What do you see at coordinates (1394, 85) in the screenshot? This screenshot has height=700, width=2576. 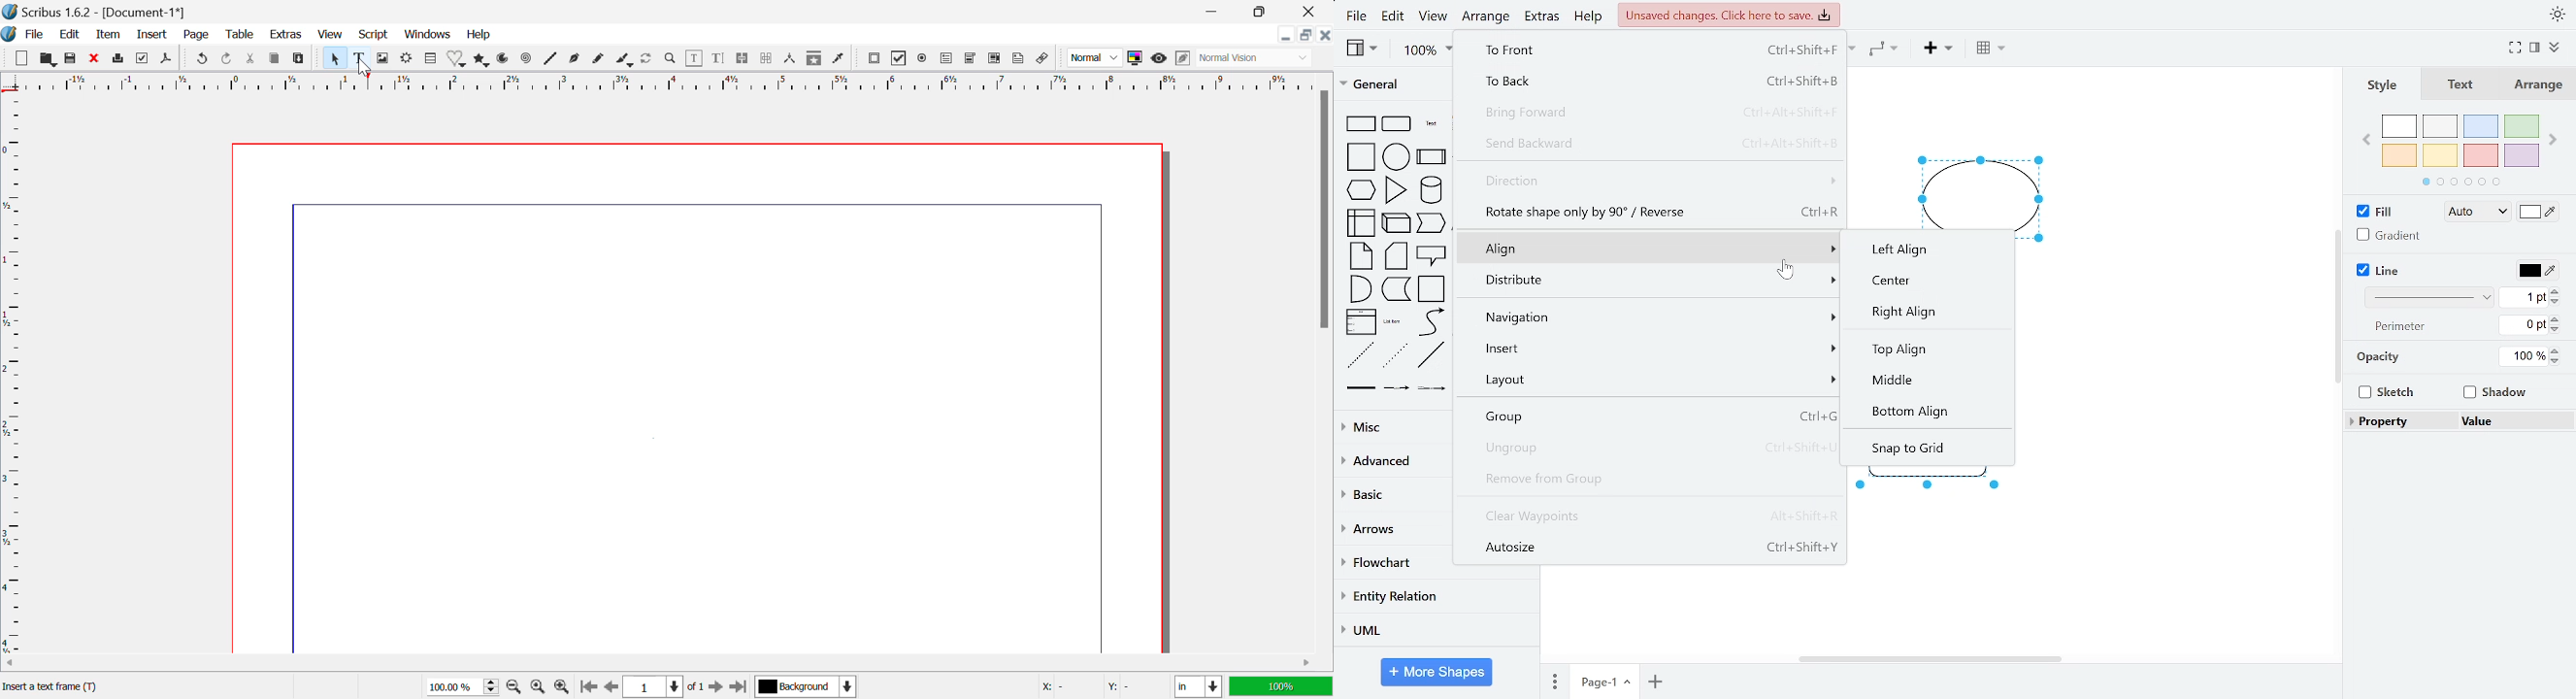 I see `general` at bounding box center [1394, 85].